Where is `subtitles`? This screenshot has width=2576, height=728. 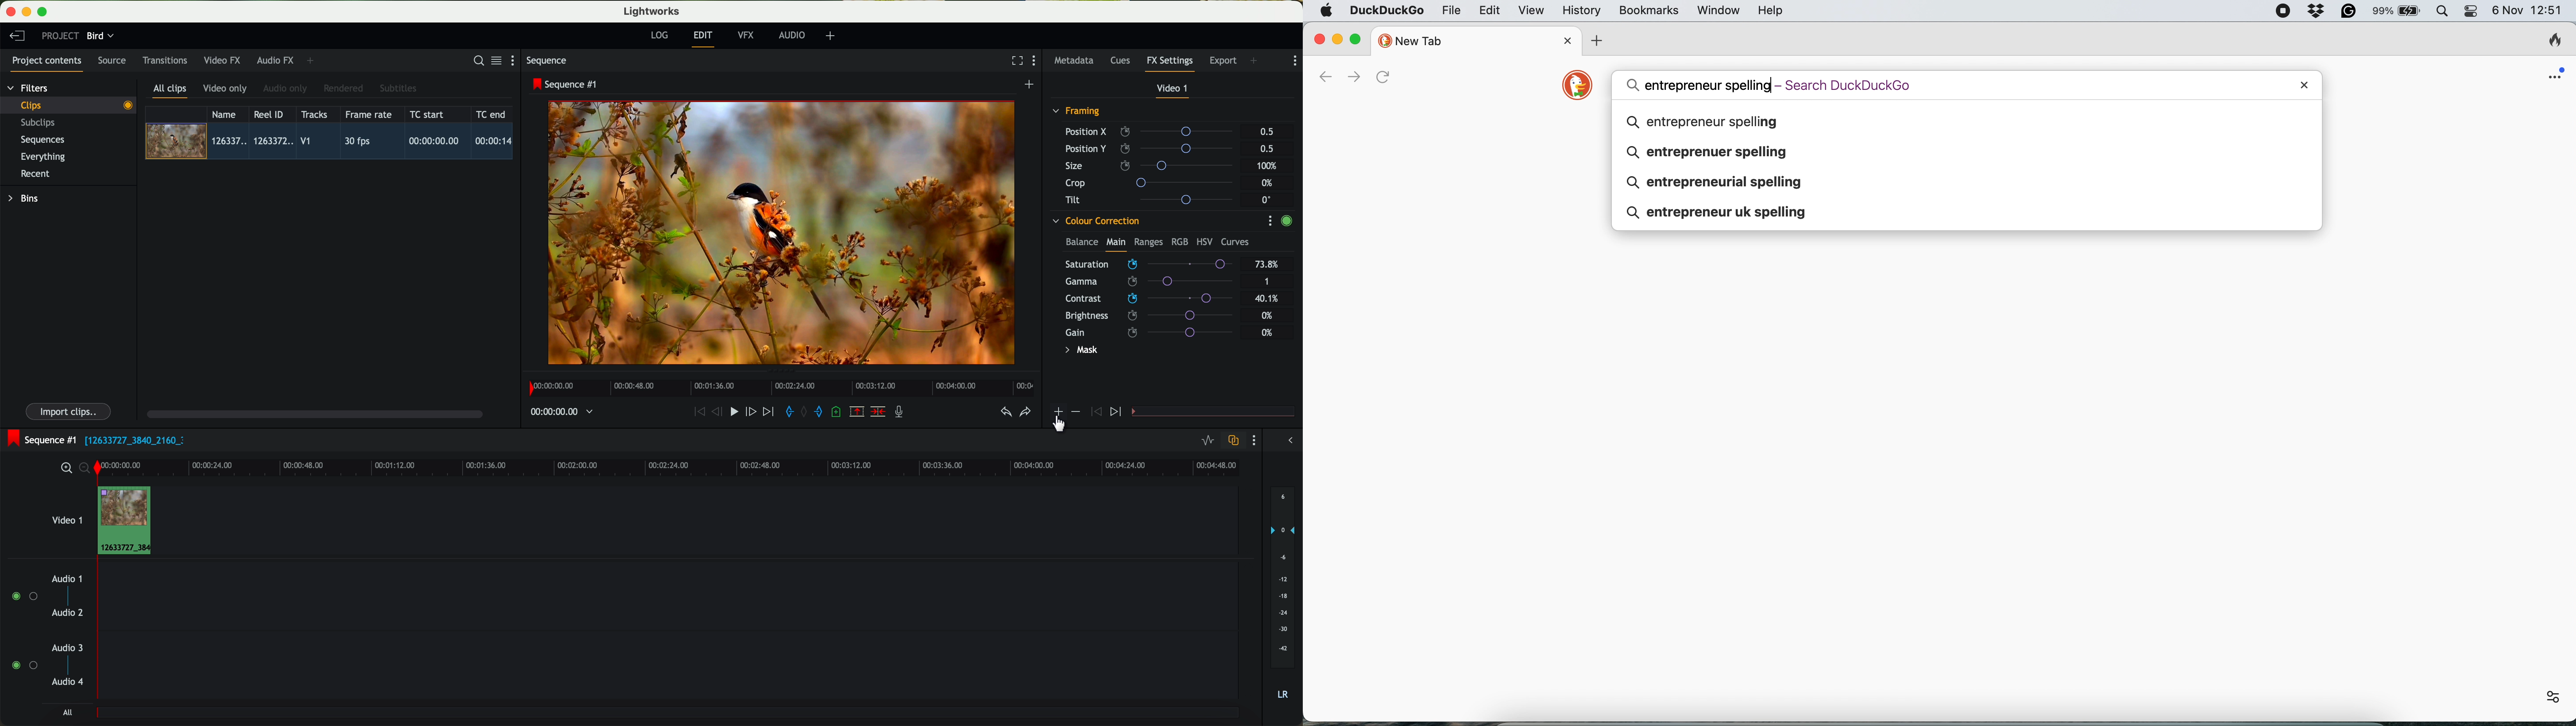 subtitles is located at coordinates (397, 89).